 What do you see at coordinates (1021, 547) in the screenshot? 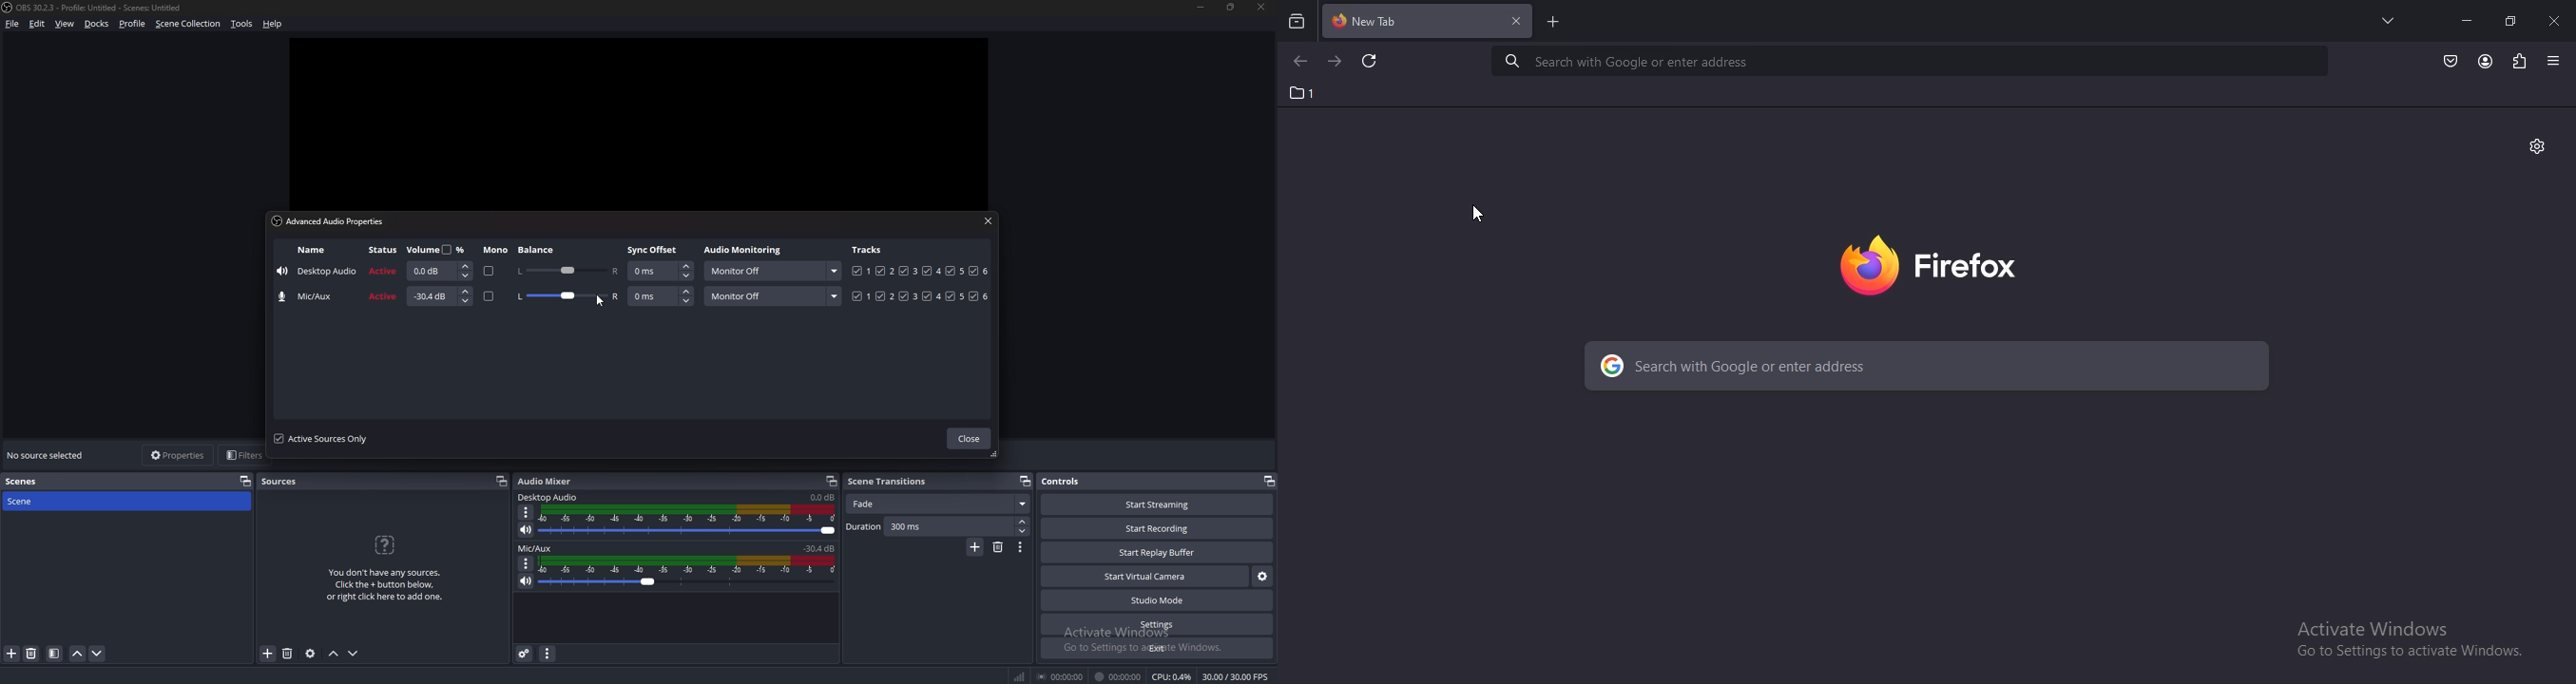
I see `transition properties` at bounding box center [1021, 547].